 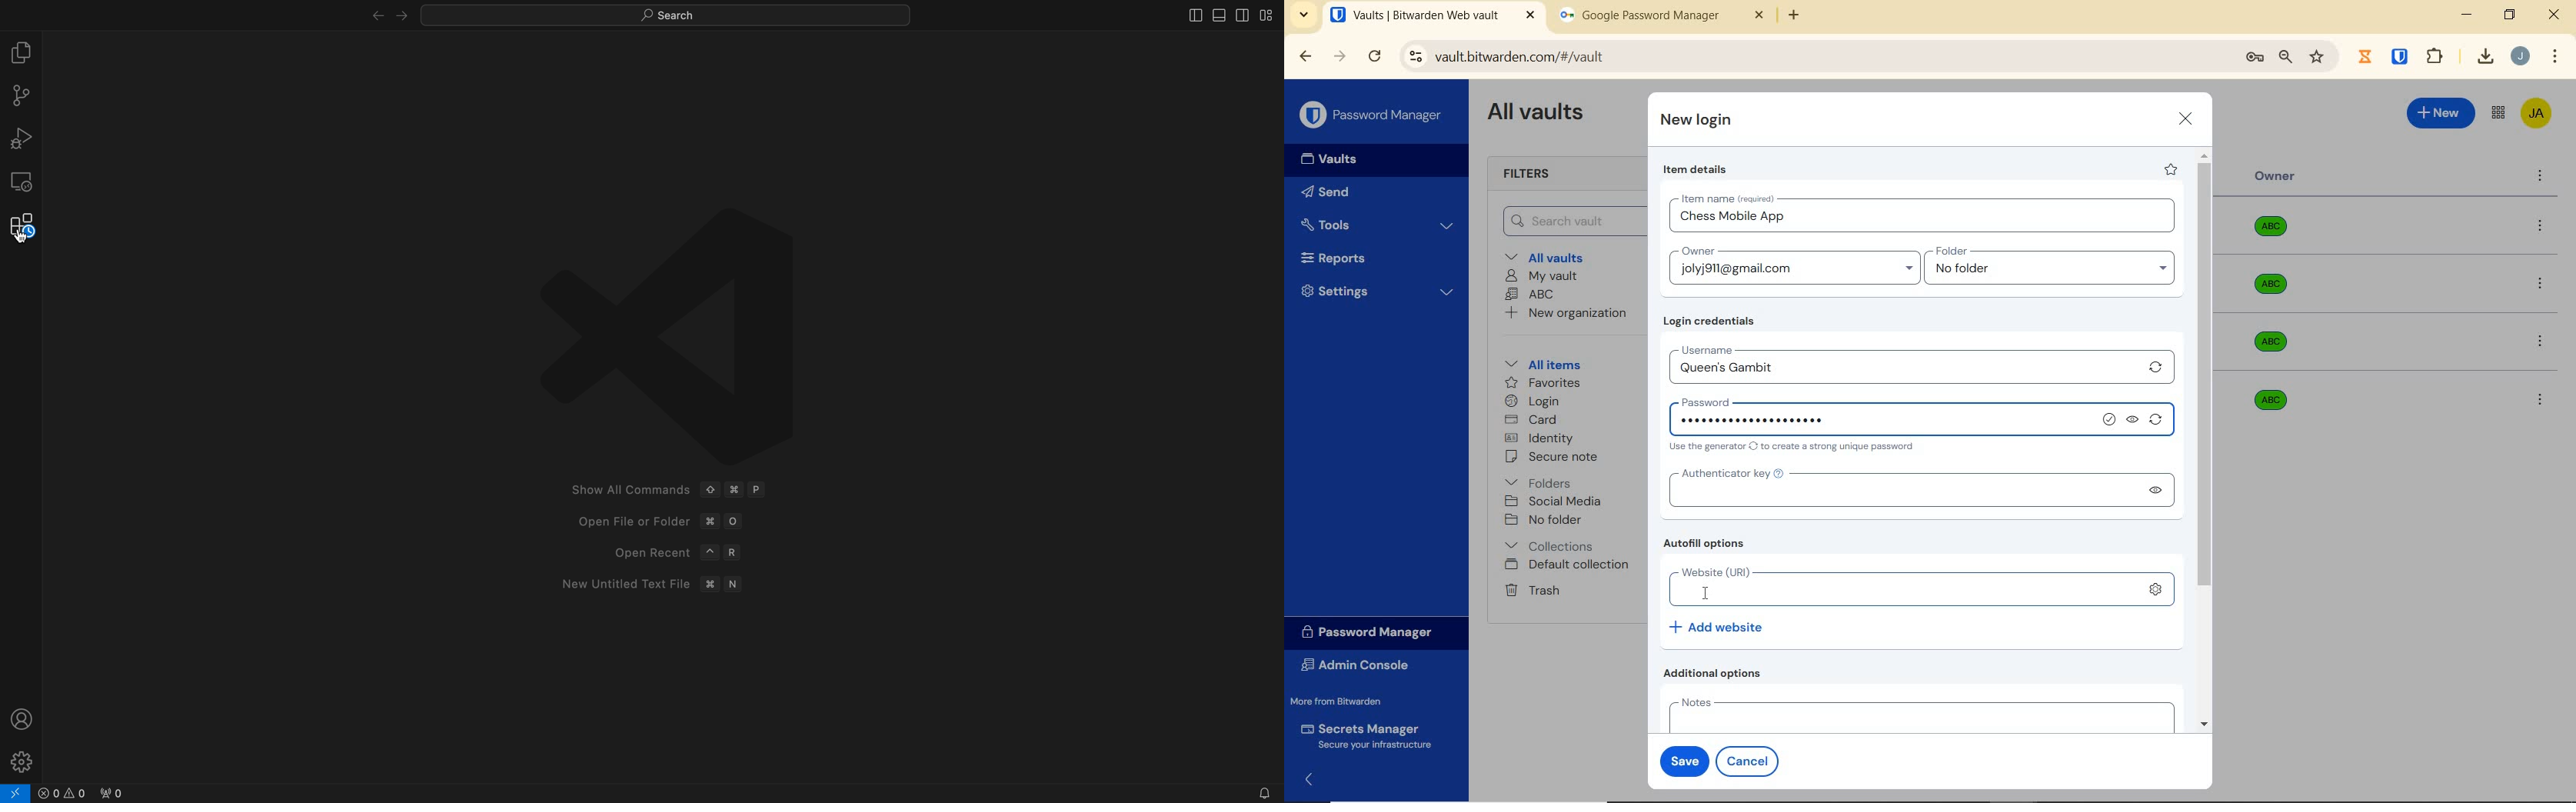 I want to click on favorites, so click(x=1544, y=385).